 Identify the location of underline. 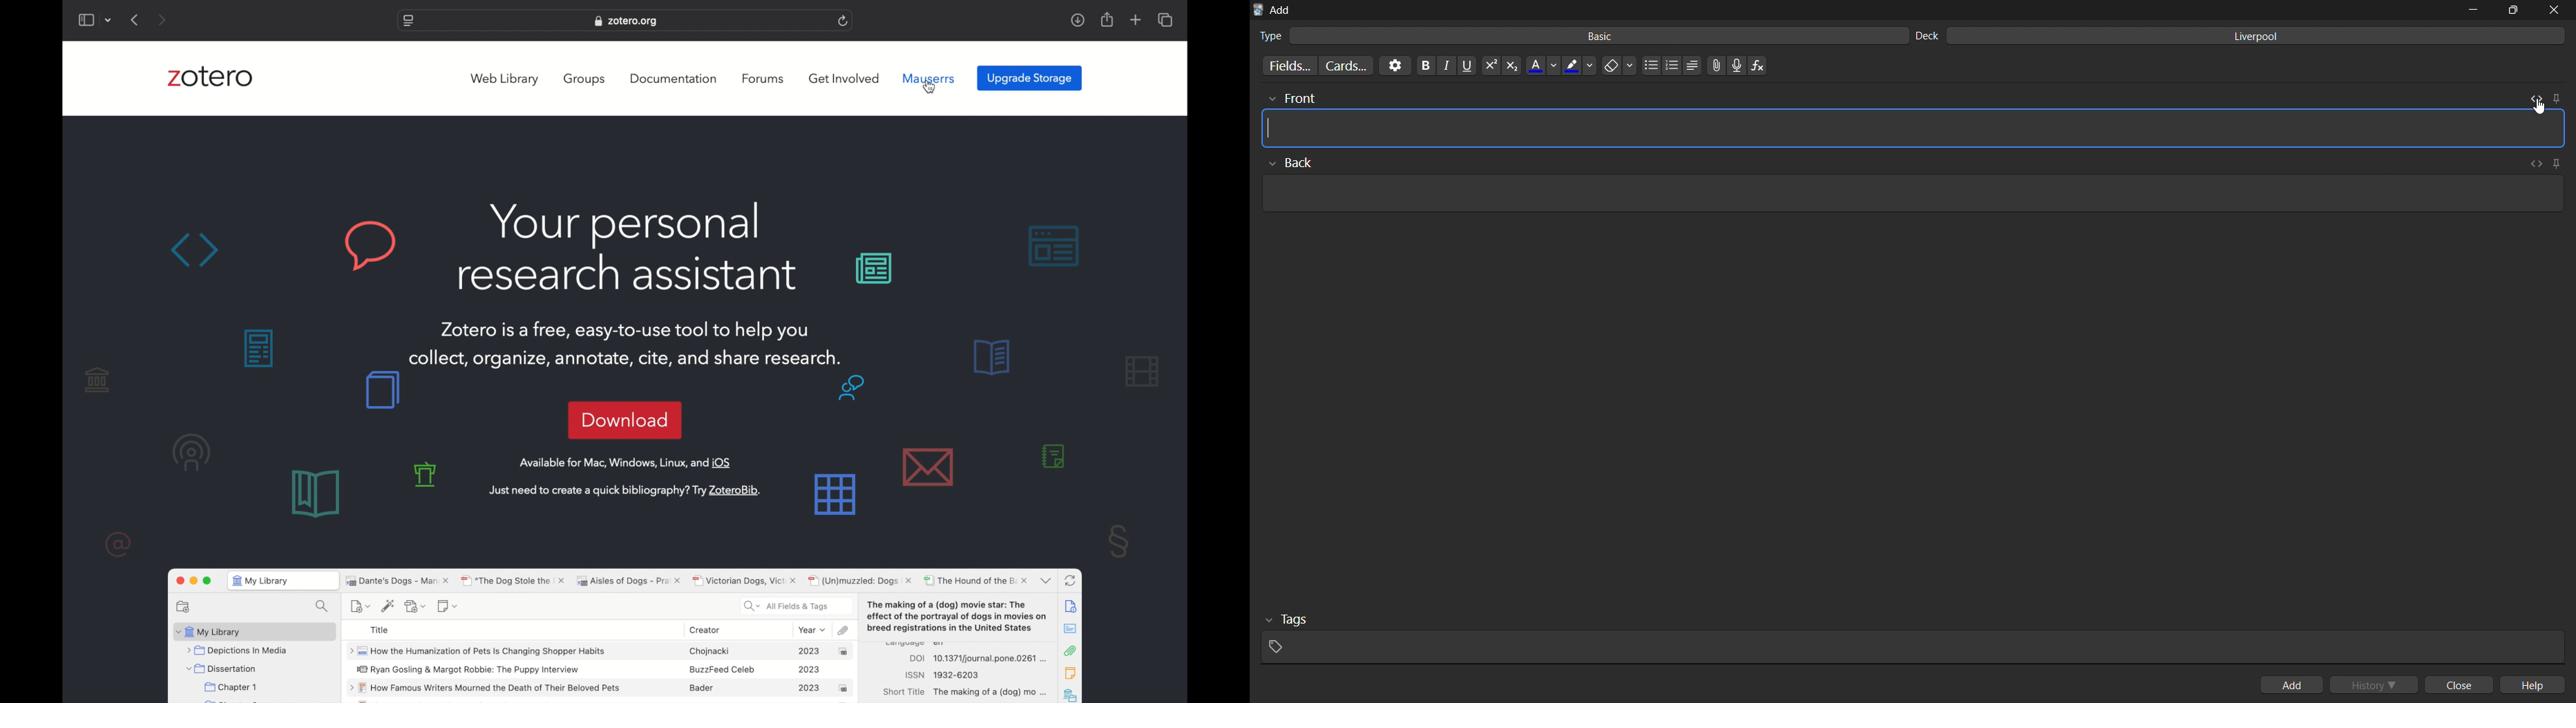
(1468, 66).